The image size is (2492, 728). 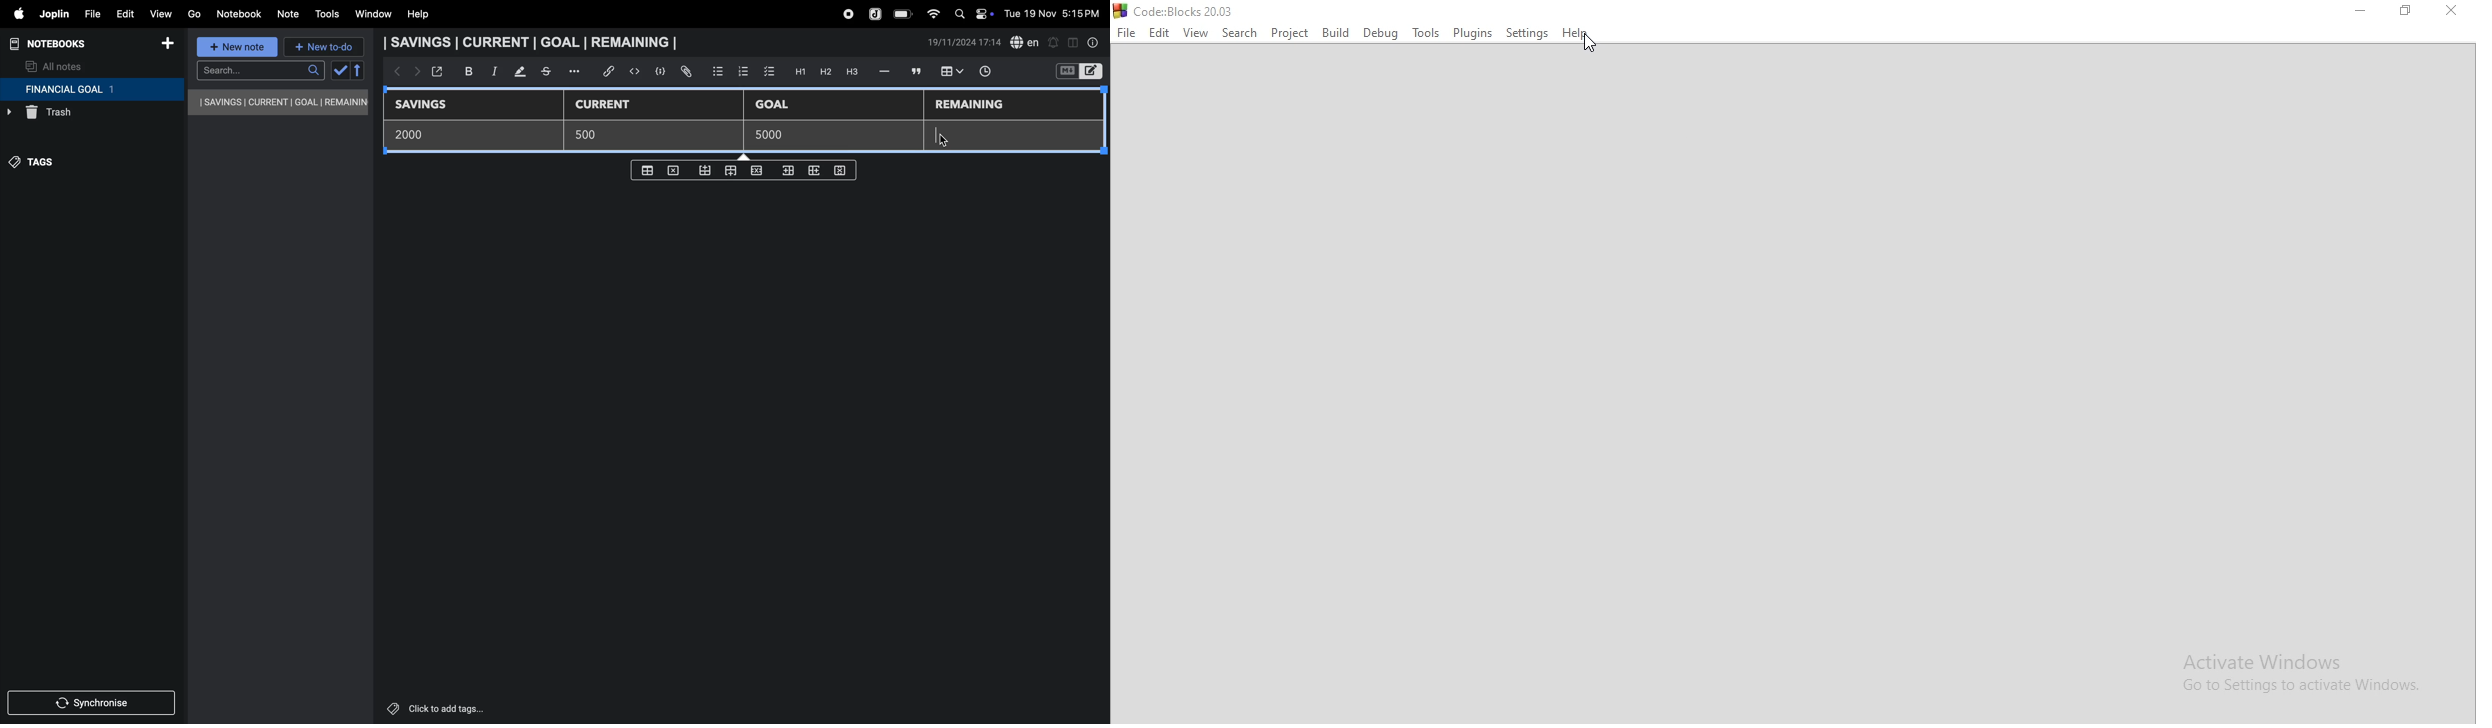 I want to click on numbered list, so click(x=743, y=71).